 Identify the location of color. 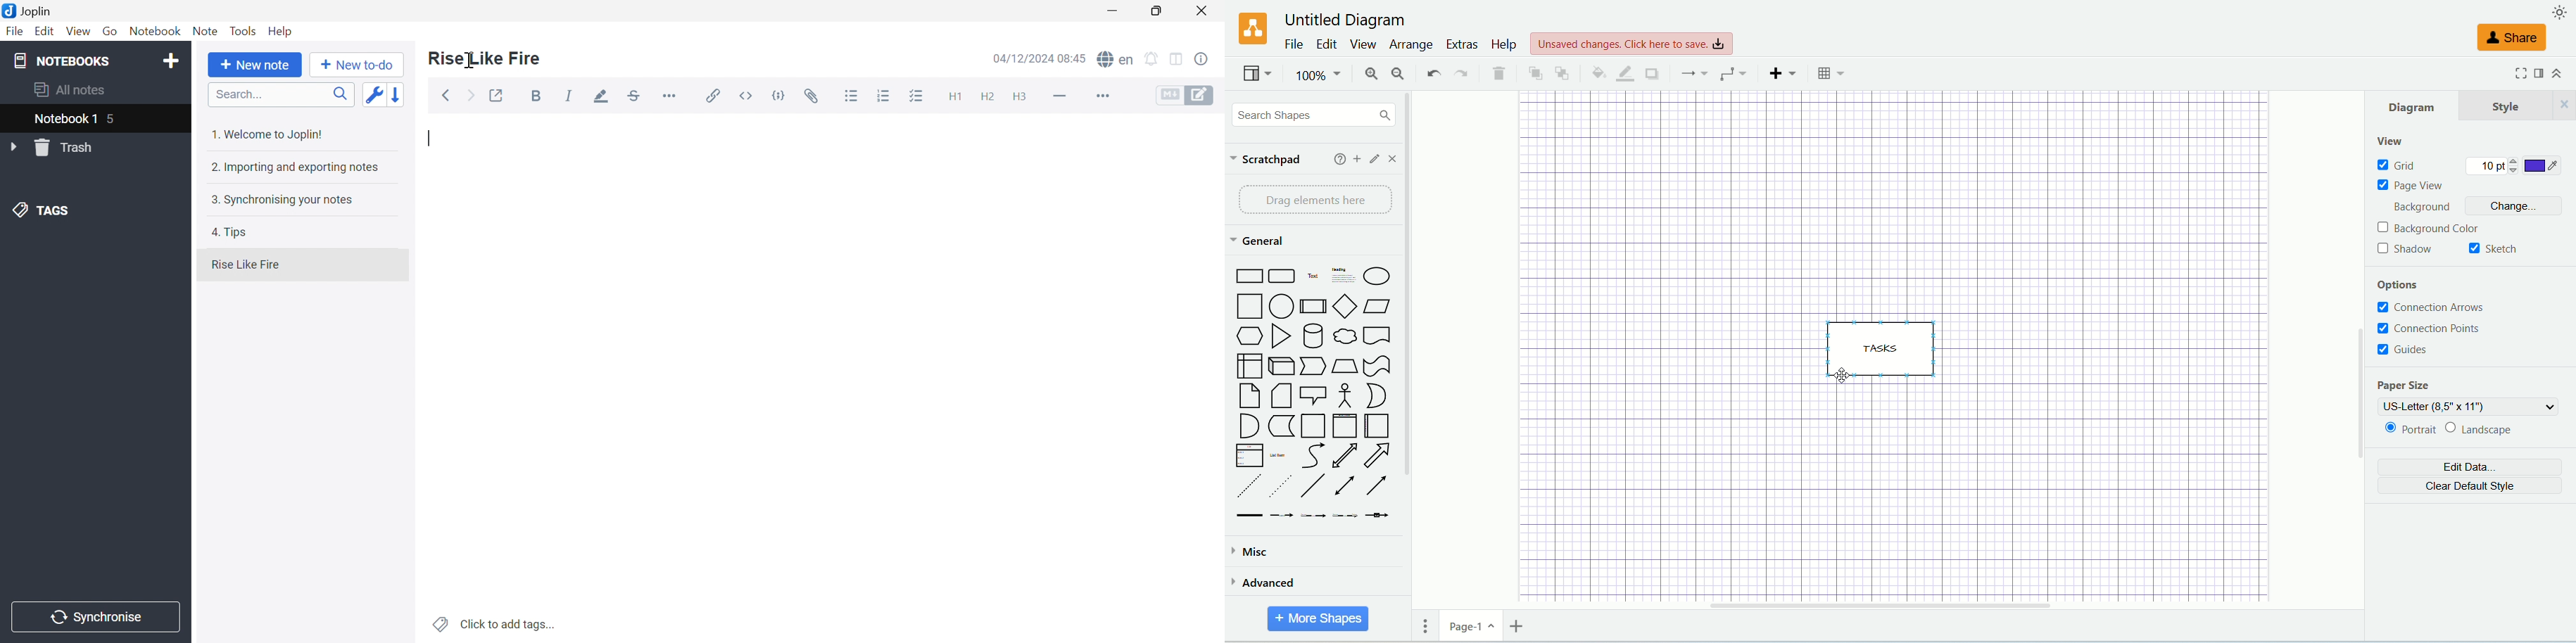
(2551, 167).